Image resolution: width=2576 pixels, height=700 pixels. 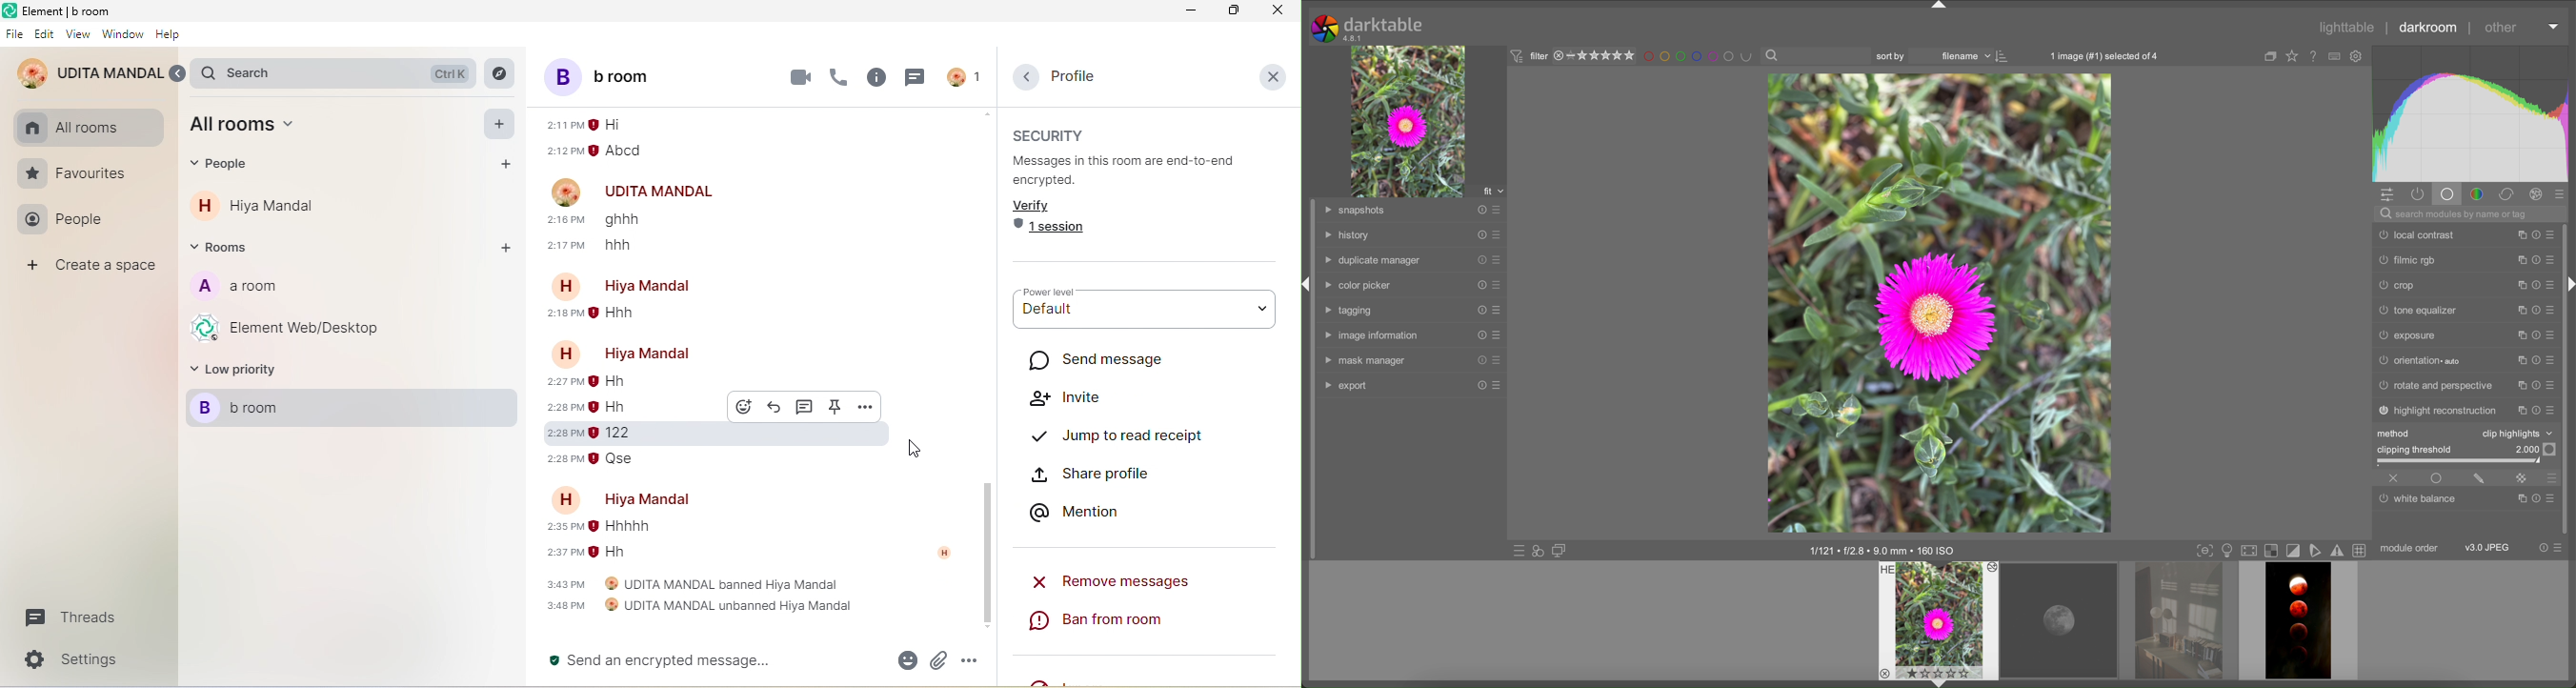 I want to click on rating, so click(x=1594, y=56).